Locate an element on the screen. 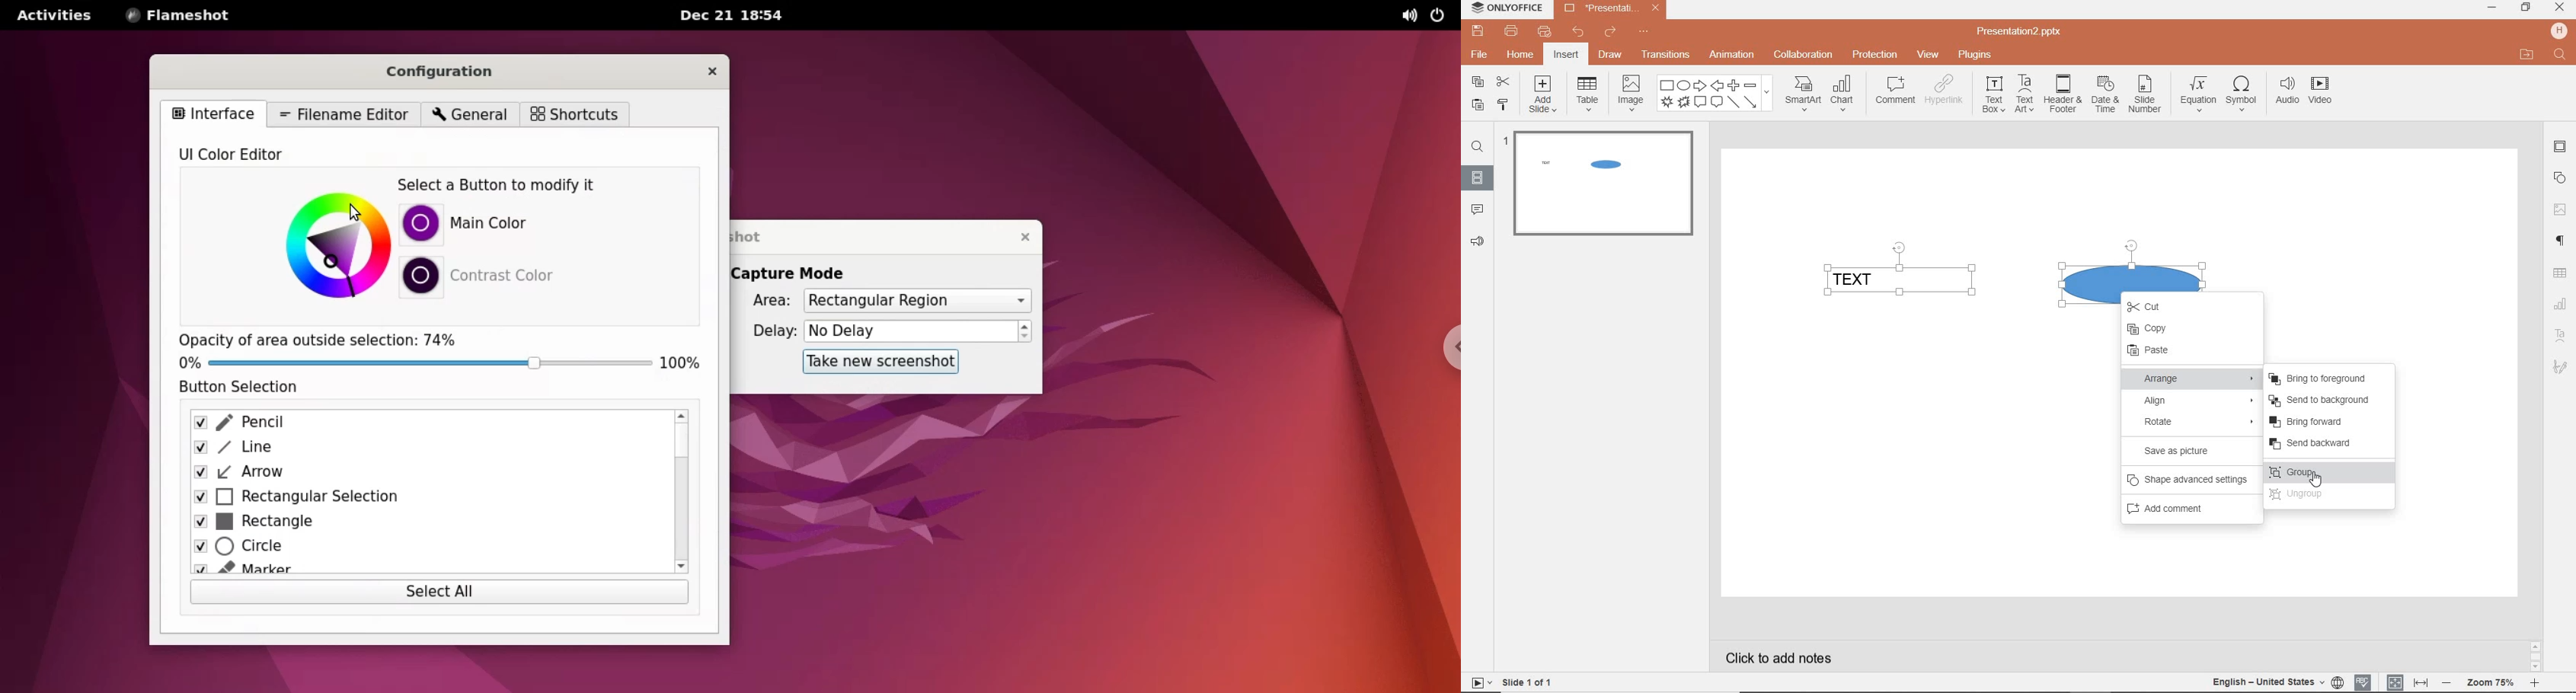 This screenshot has width=2576, height=700. UI color editor  is located at coordinates (239, 155).